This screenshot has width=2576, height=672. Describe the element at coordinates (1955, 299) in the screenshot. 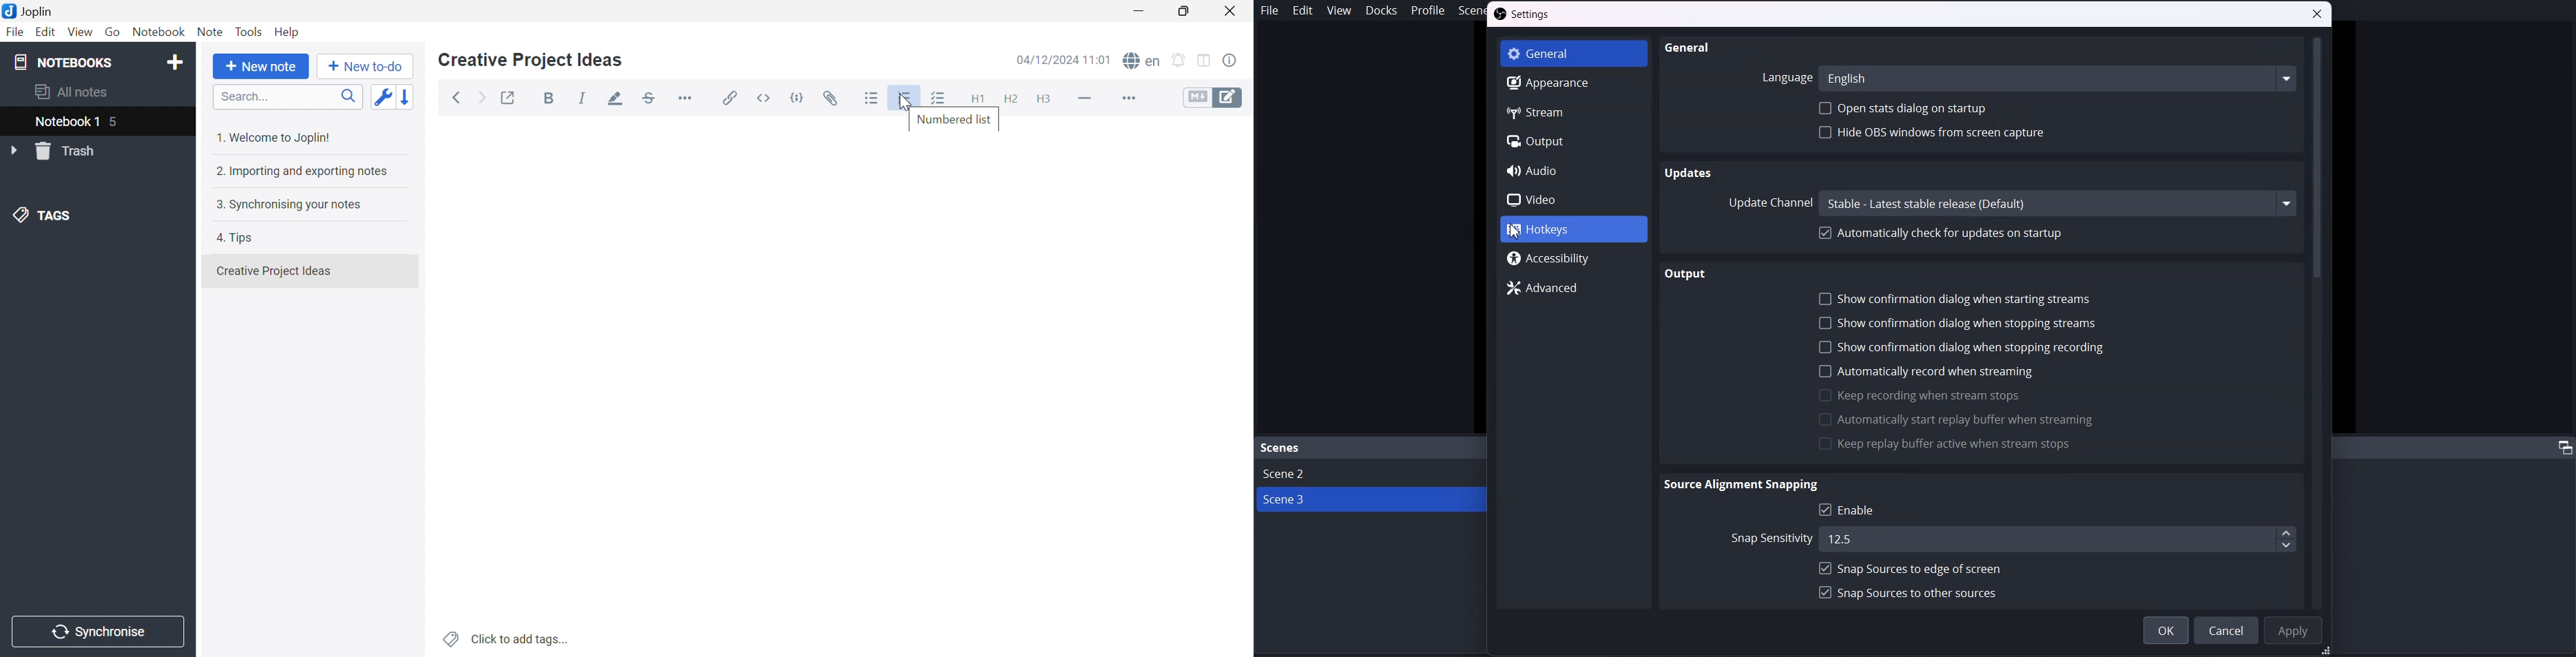

I see `Show confirmation dialog starting streams` at that location.